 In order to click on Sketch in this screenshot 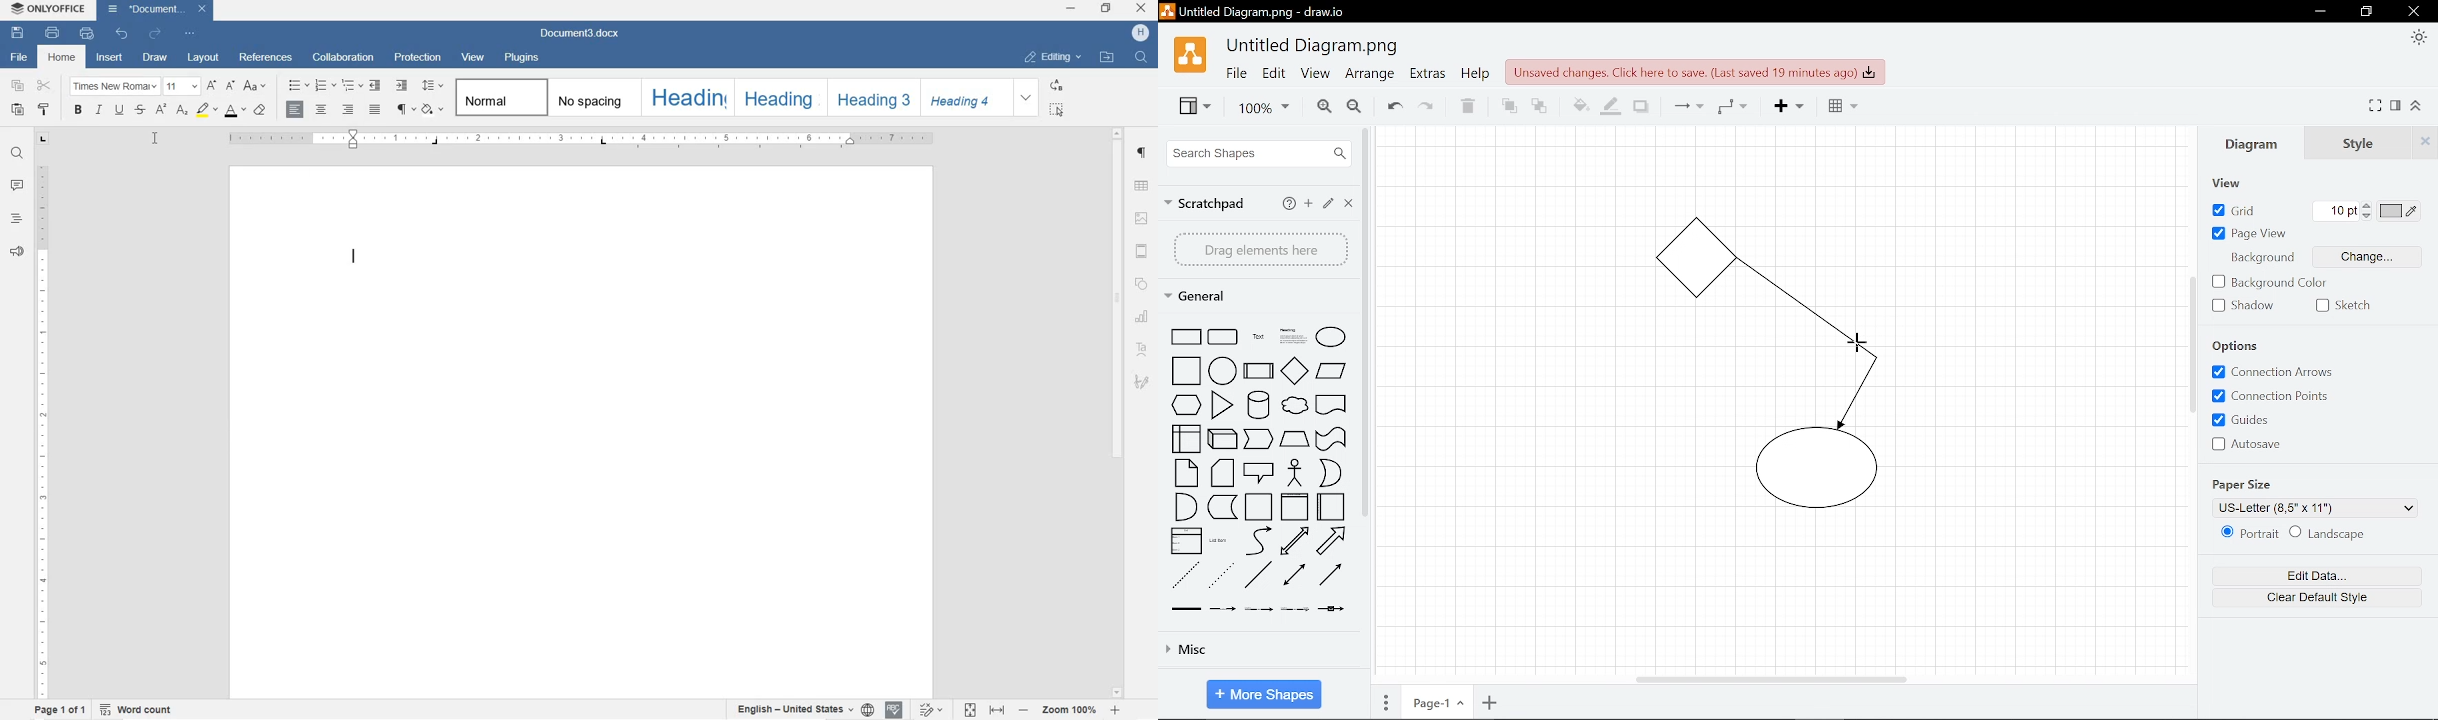, I will do `click(2352, 306)`.